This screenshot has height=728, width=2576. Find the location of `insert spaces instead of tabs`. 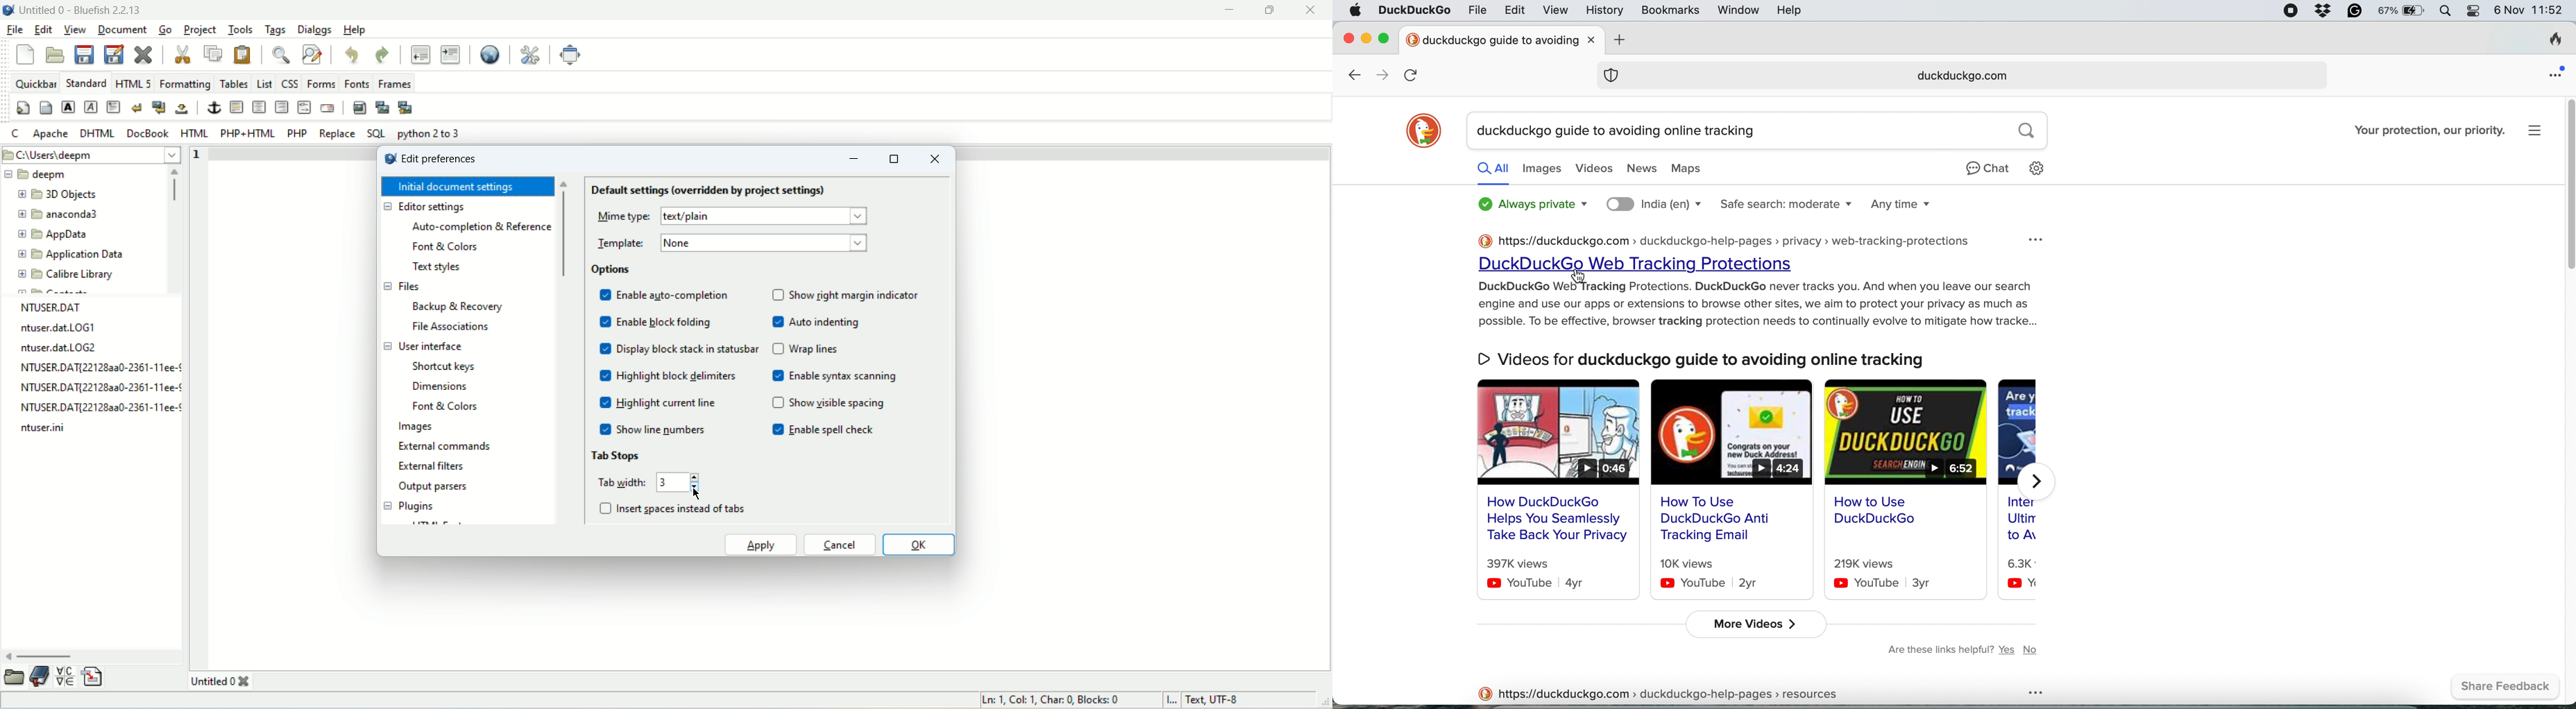

insert spaces instead of tabs is located at coordinates (684, 510).